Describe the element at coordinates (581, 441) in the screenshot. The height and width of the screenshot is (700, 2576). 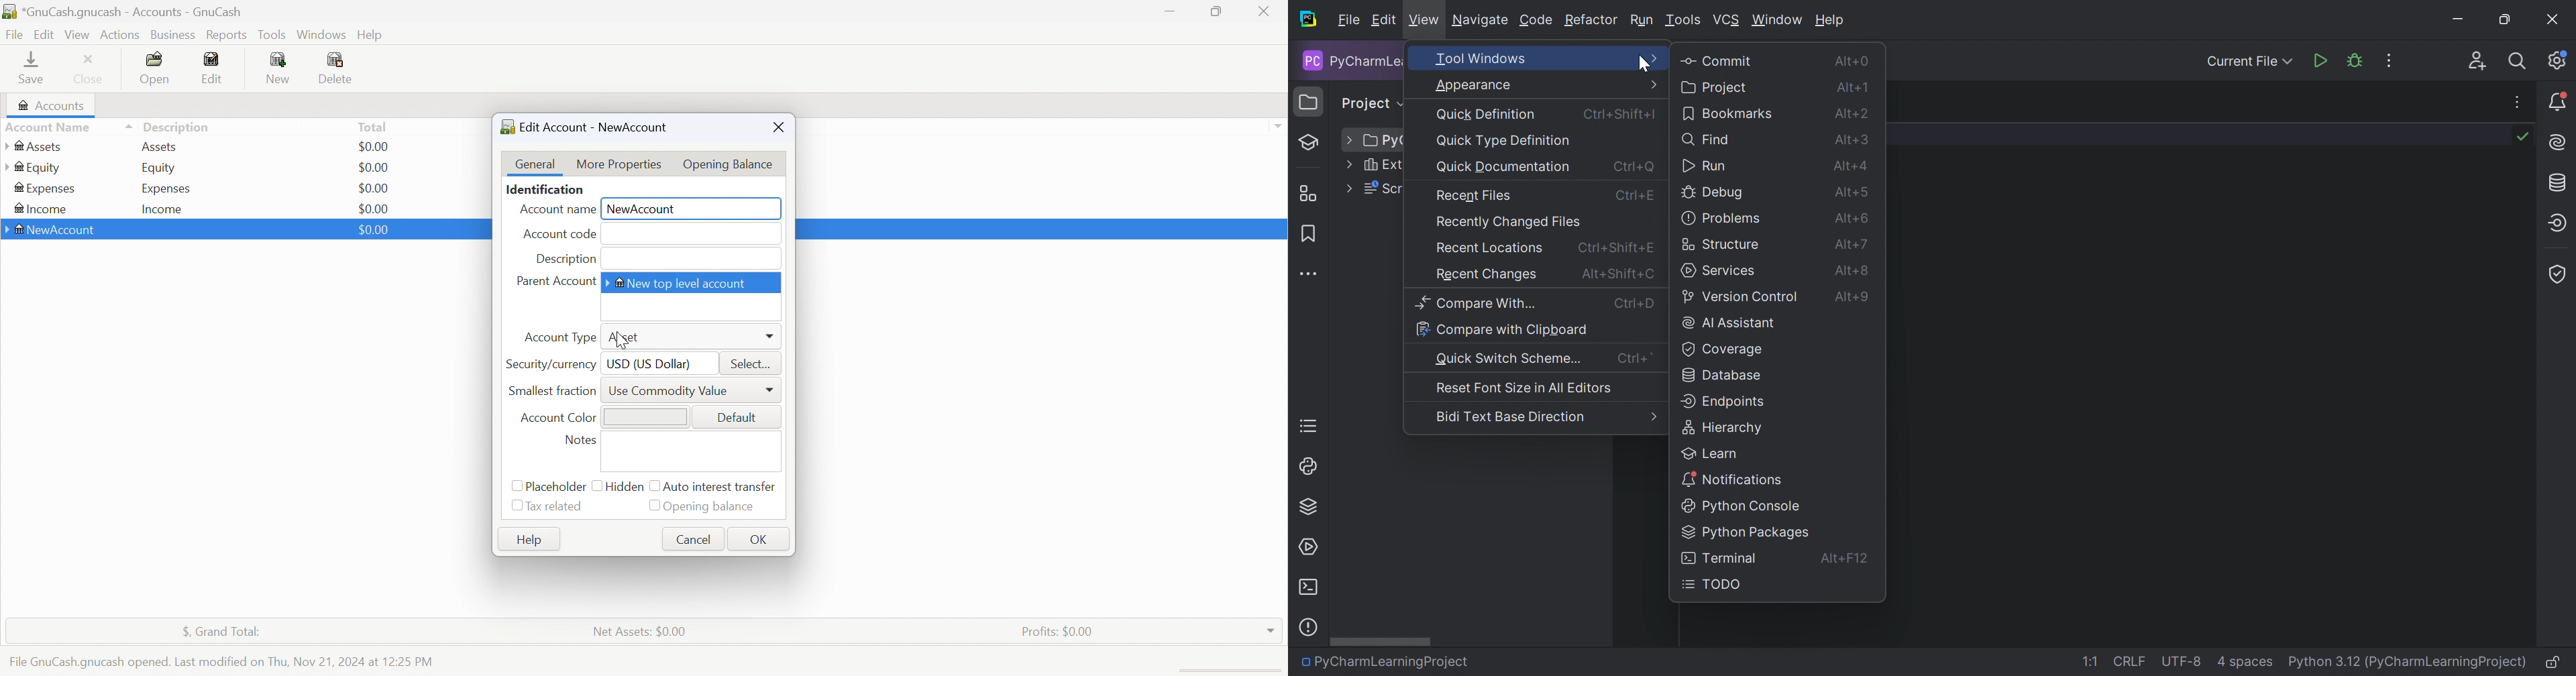
I see `Notes` at that location.